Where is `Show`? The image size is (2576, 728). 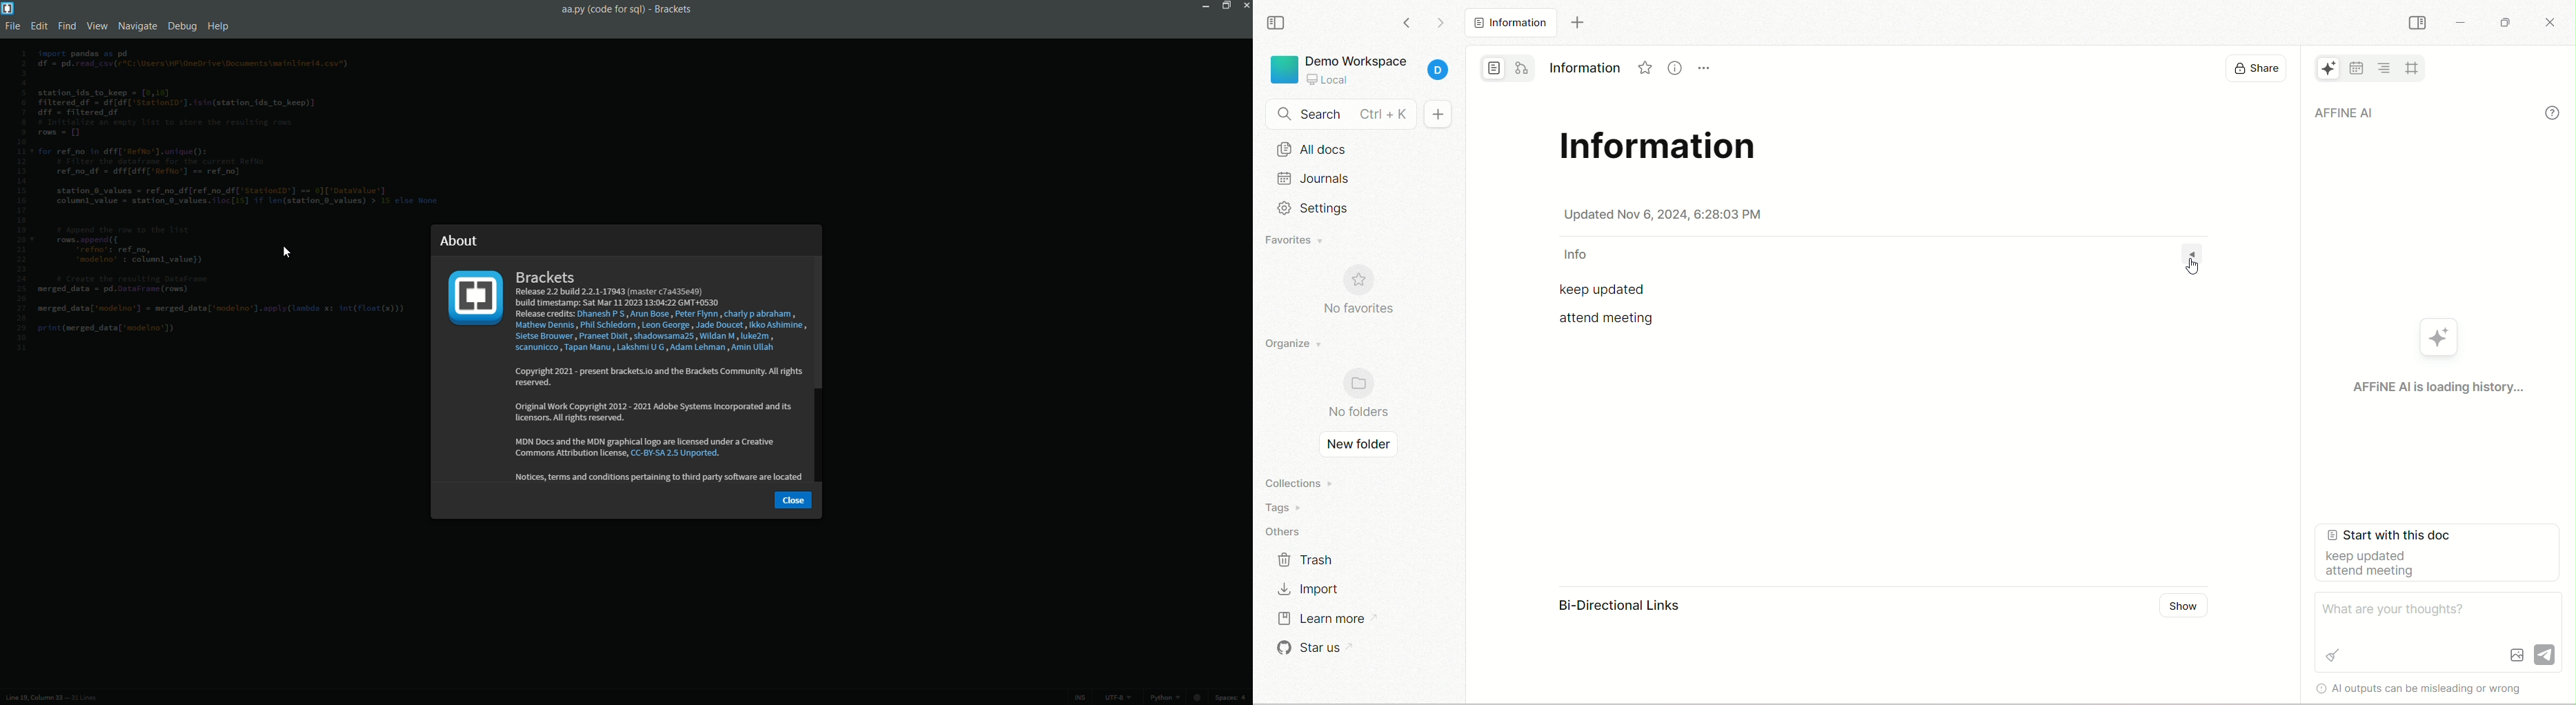
Show is located at coordinates (2185, 605).